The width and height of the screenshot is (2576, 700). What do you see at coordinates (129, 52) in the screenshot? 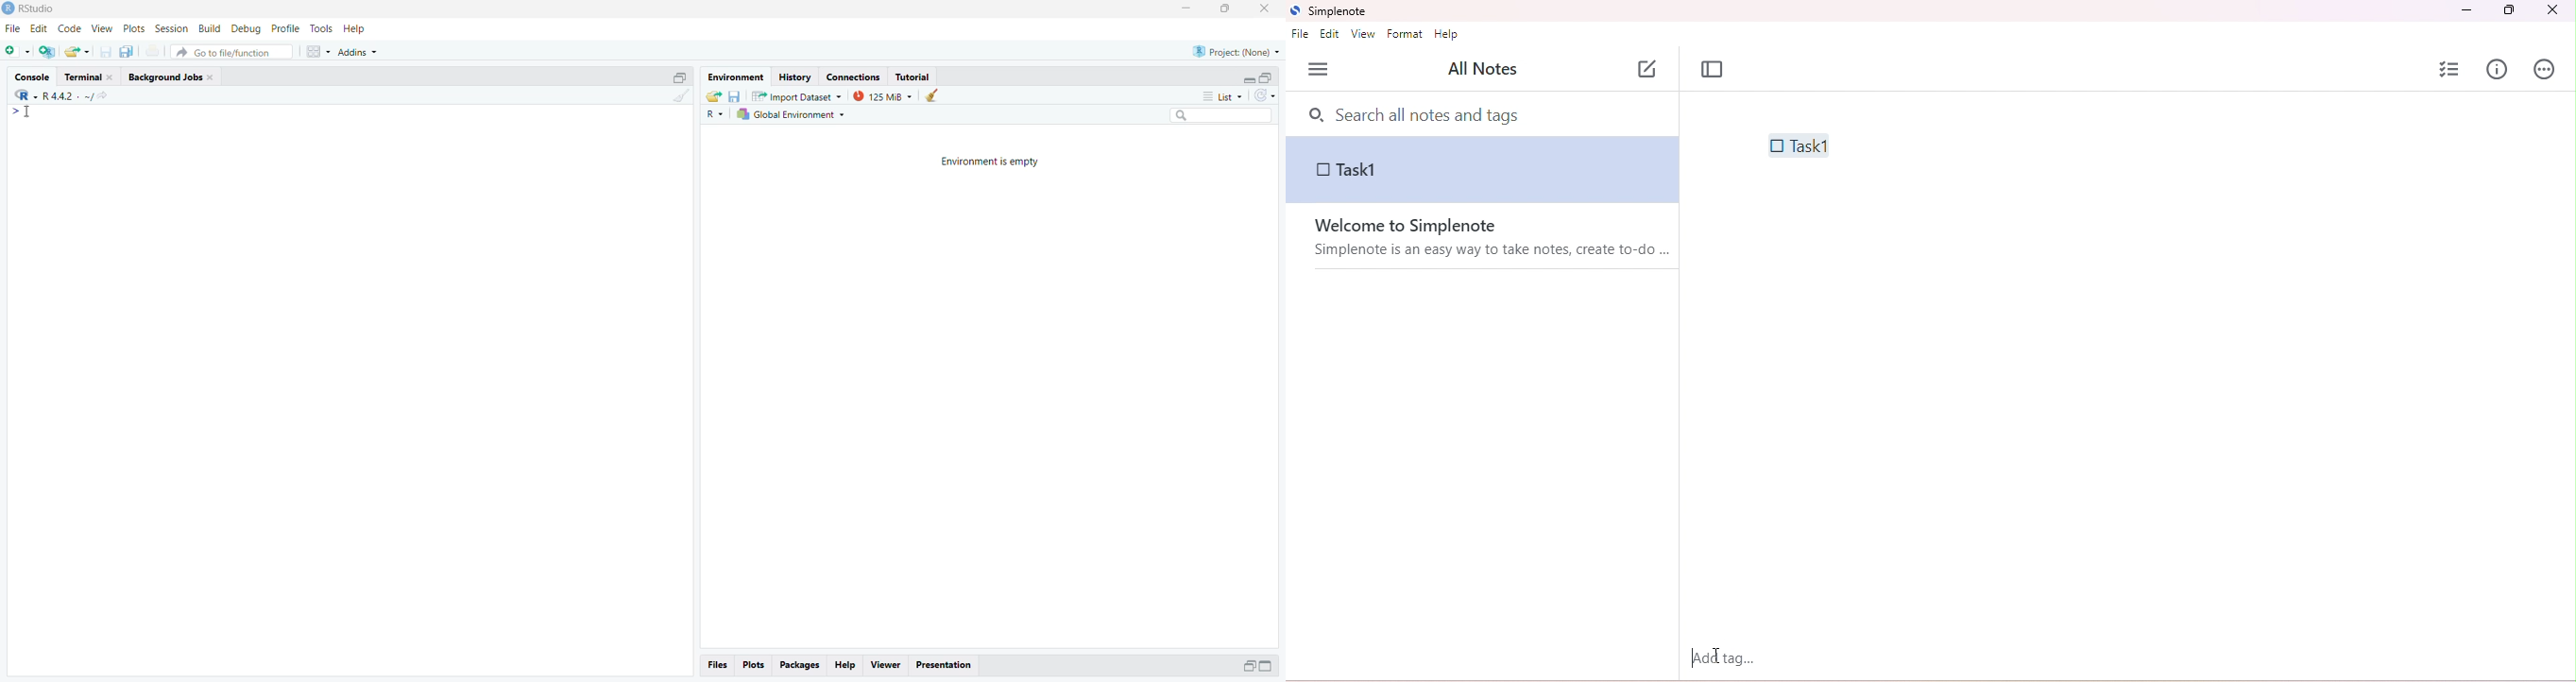
I see `save all open document` at bounding box center [129, 52].